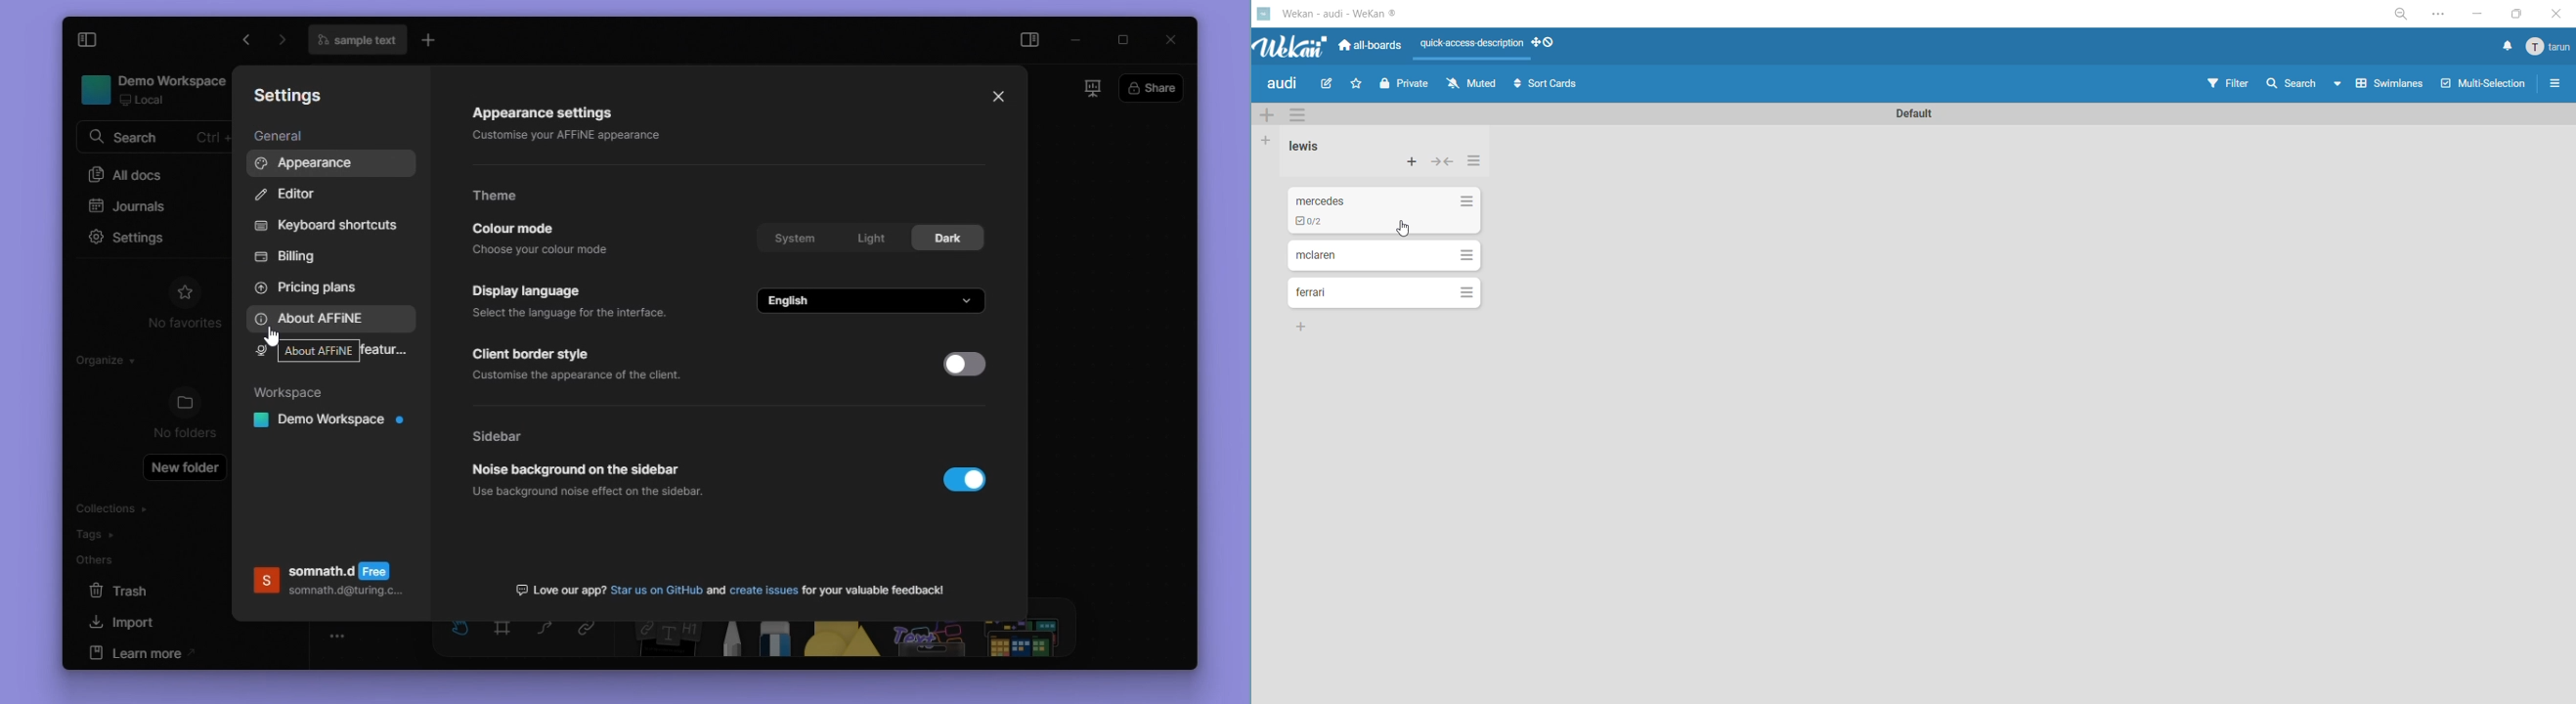 Image resolution: width=2576 pixels, height=728 pixels. Describe the element at coordinates (1329, 13) in the screenshot. I see `app title` at that location.